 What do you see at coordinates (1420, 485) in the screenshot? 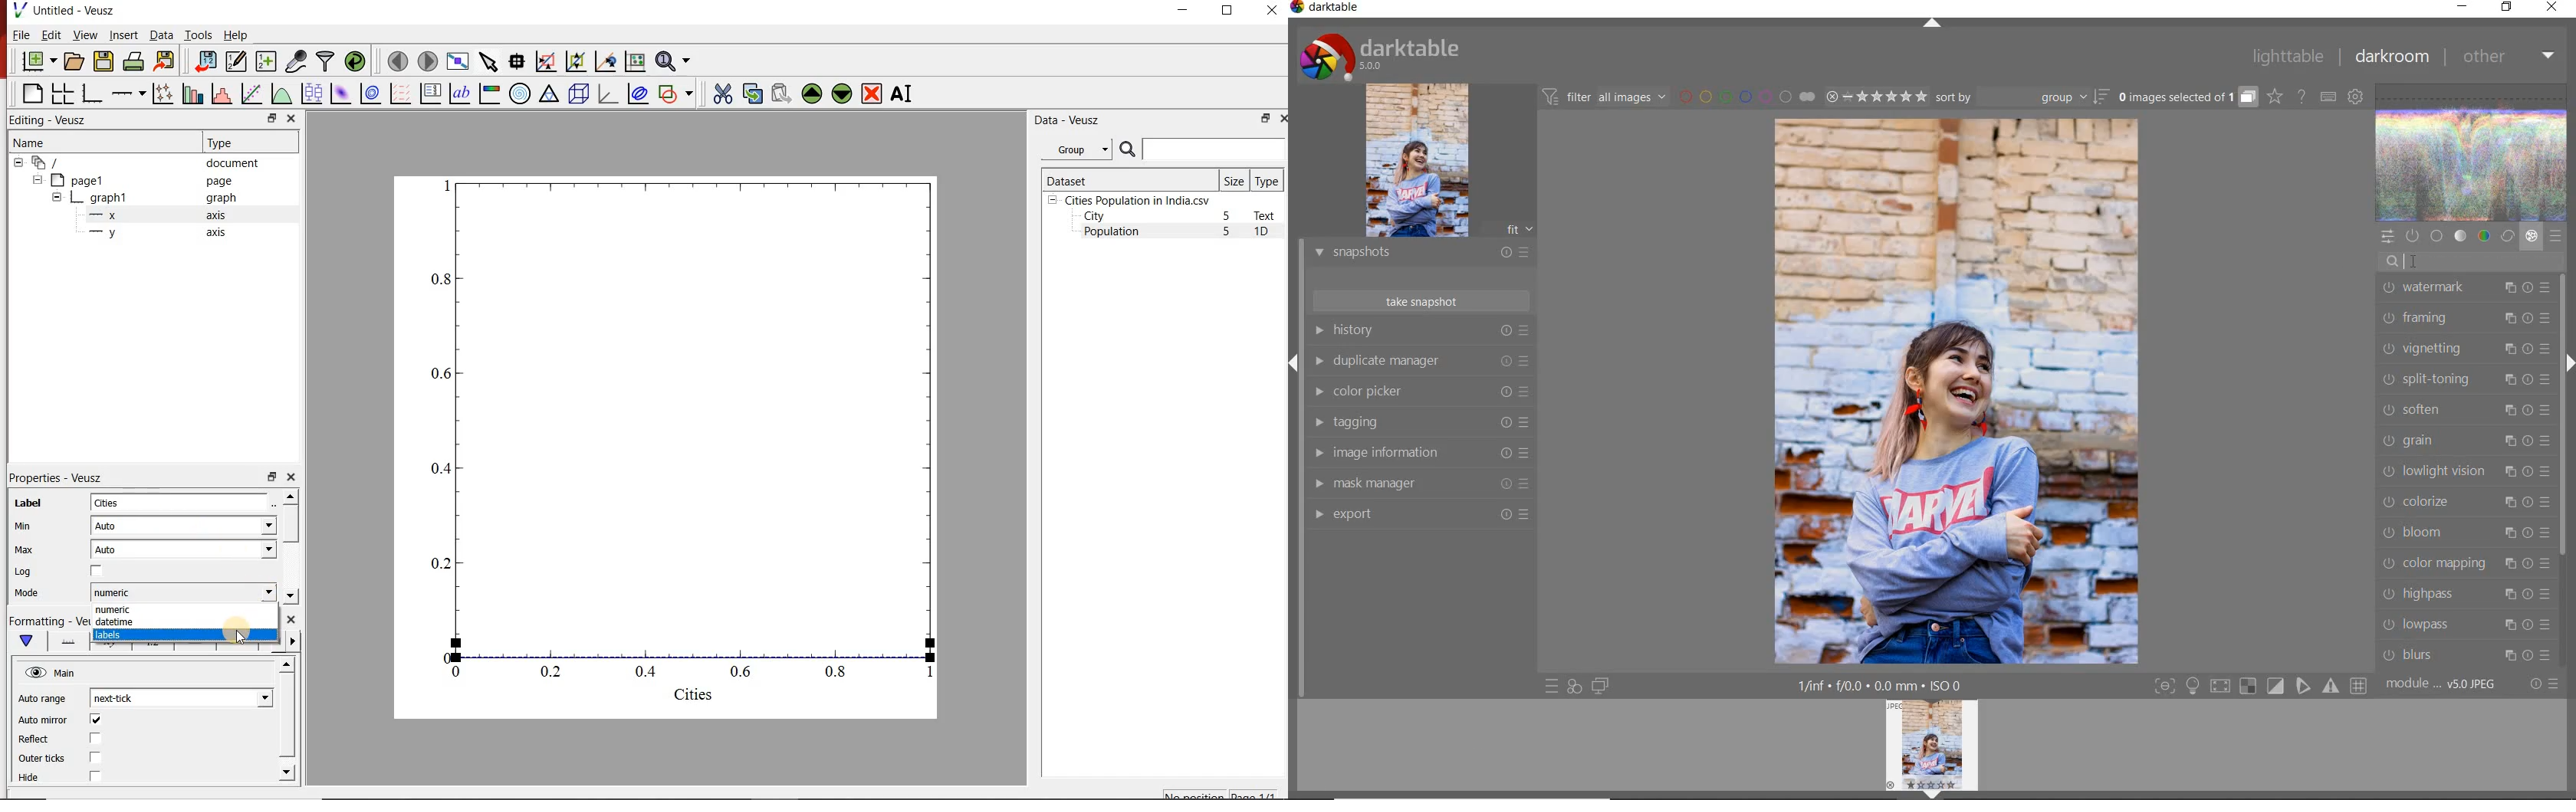
I see `mask manager` at bounding box center [1420, 485].